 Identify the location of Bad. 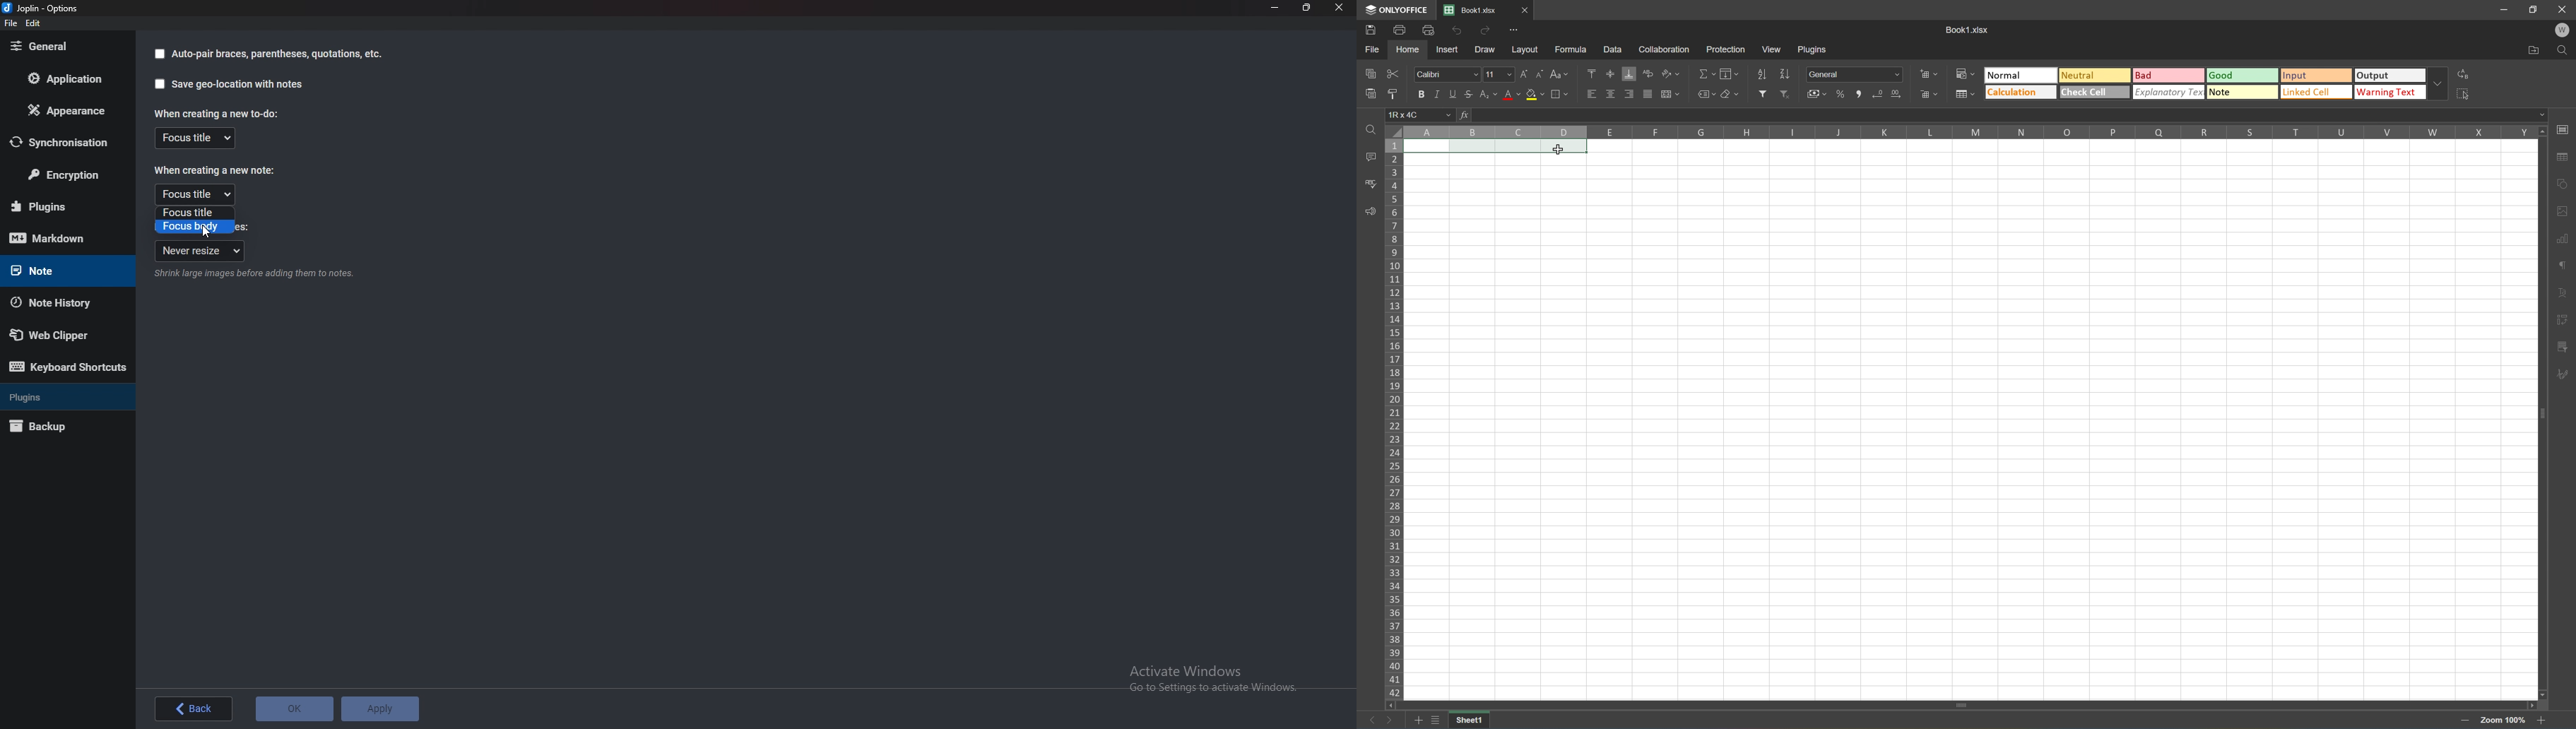
(2169, 76).